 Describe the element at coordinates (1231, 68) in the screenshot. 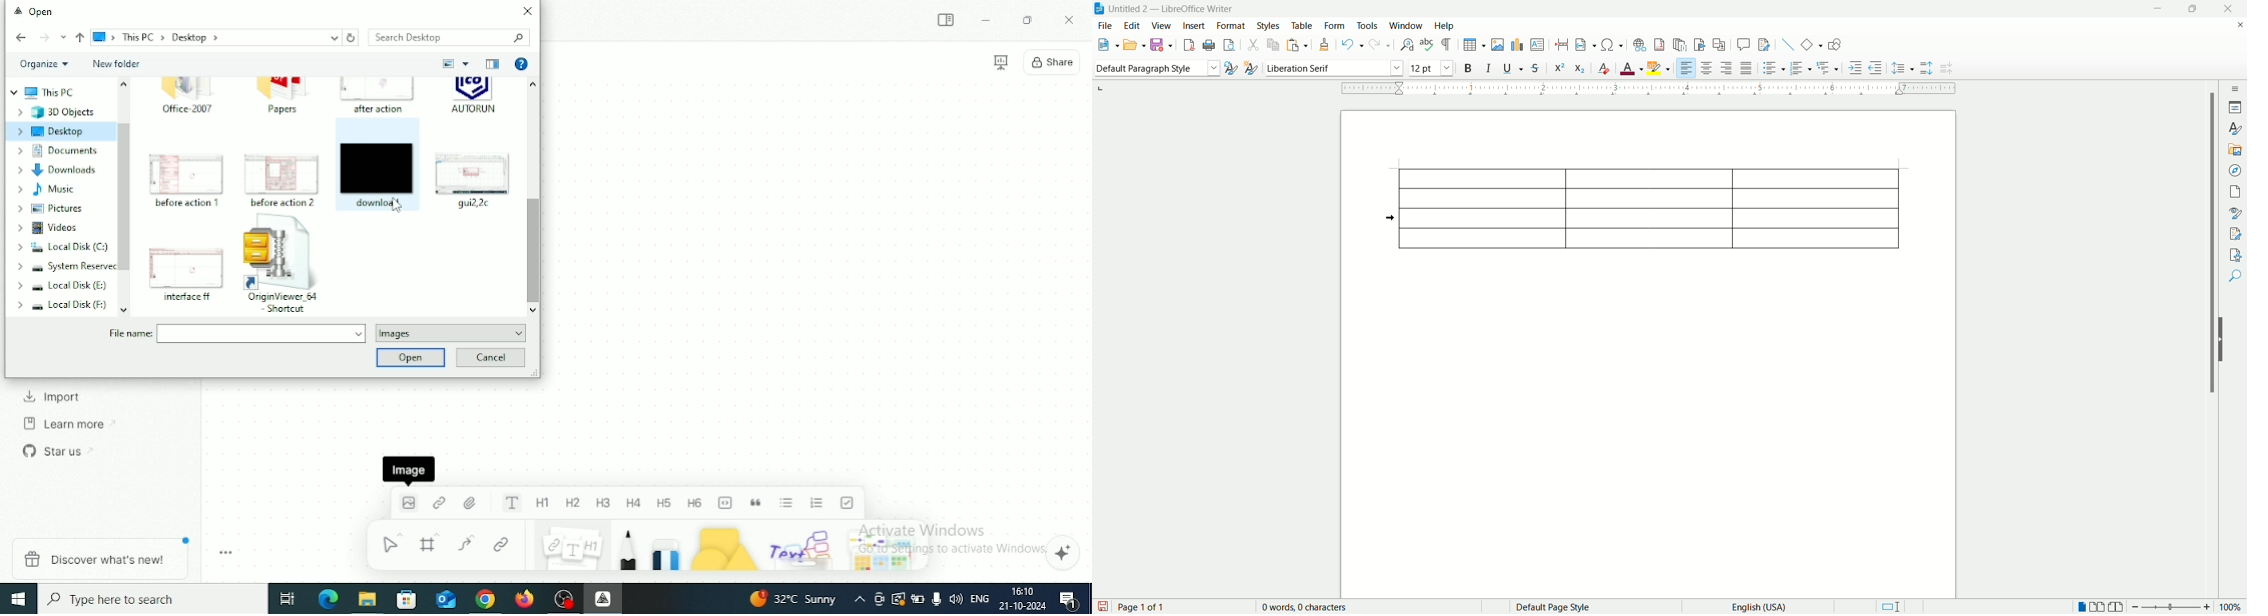

I see `update new style` at that location.